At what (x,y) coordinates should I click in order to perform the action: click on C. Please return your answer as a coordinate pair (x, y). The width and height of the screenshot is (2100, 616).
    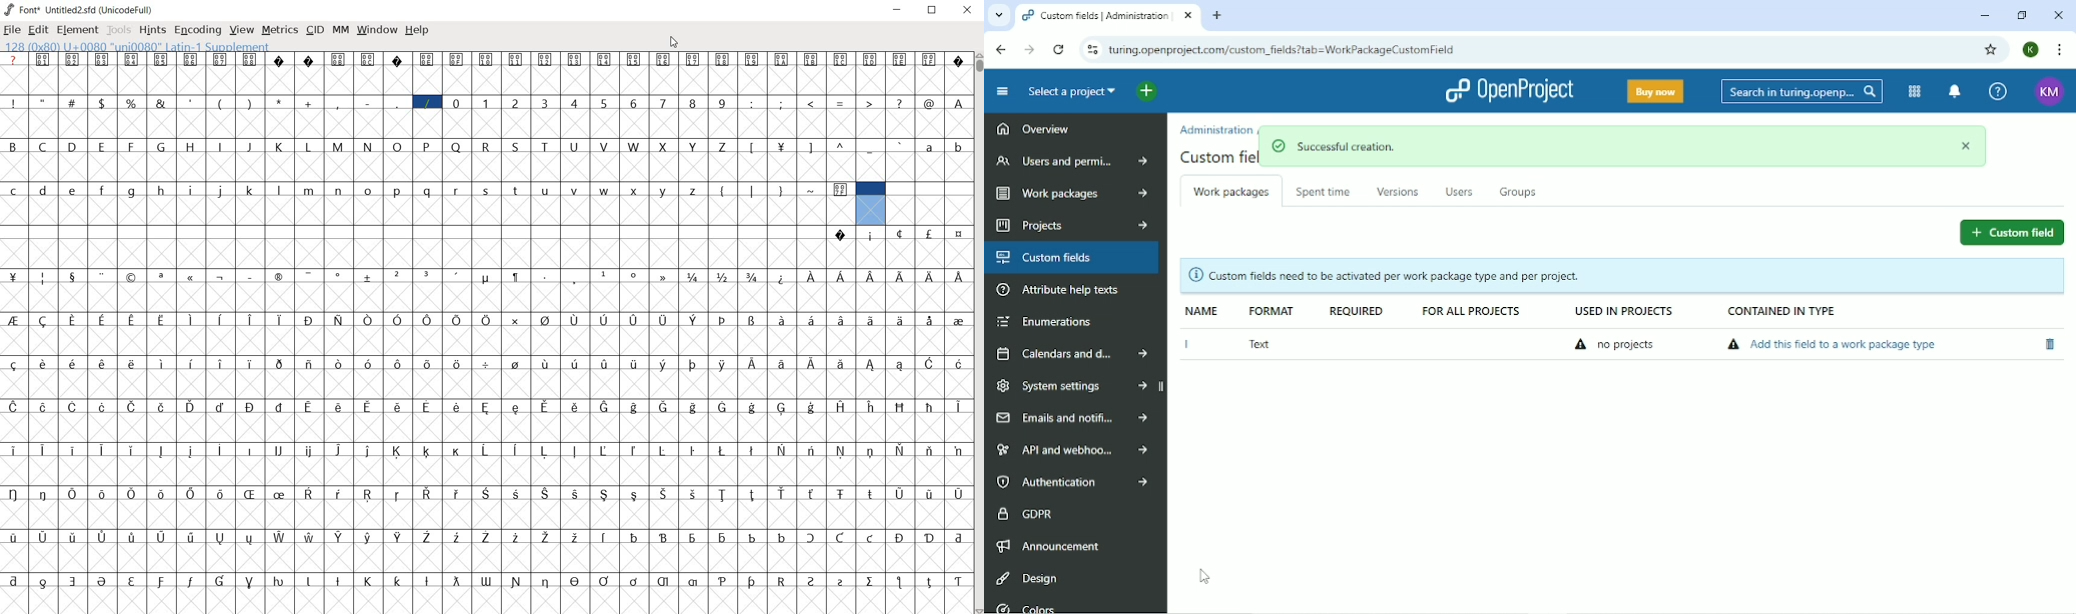
    Looking at the image, I should click on (45, 147).